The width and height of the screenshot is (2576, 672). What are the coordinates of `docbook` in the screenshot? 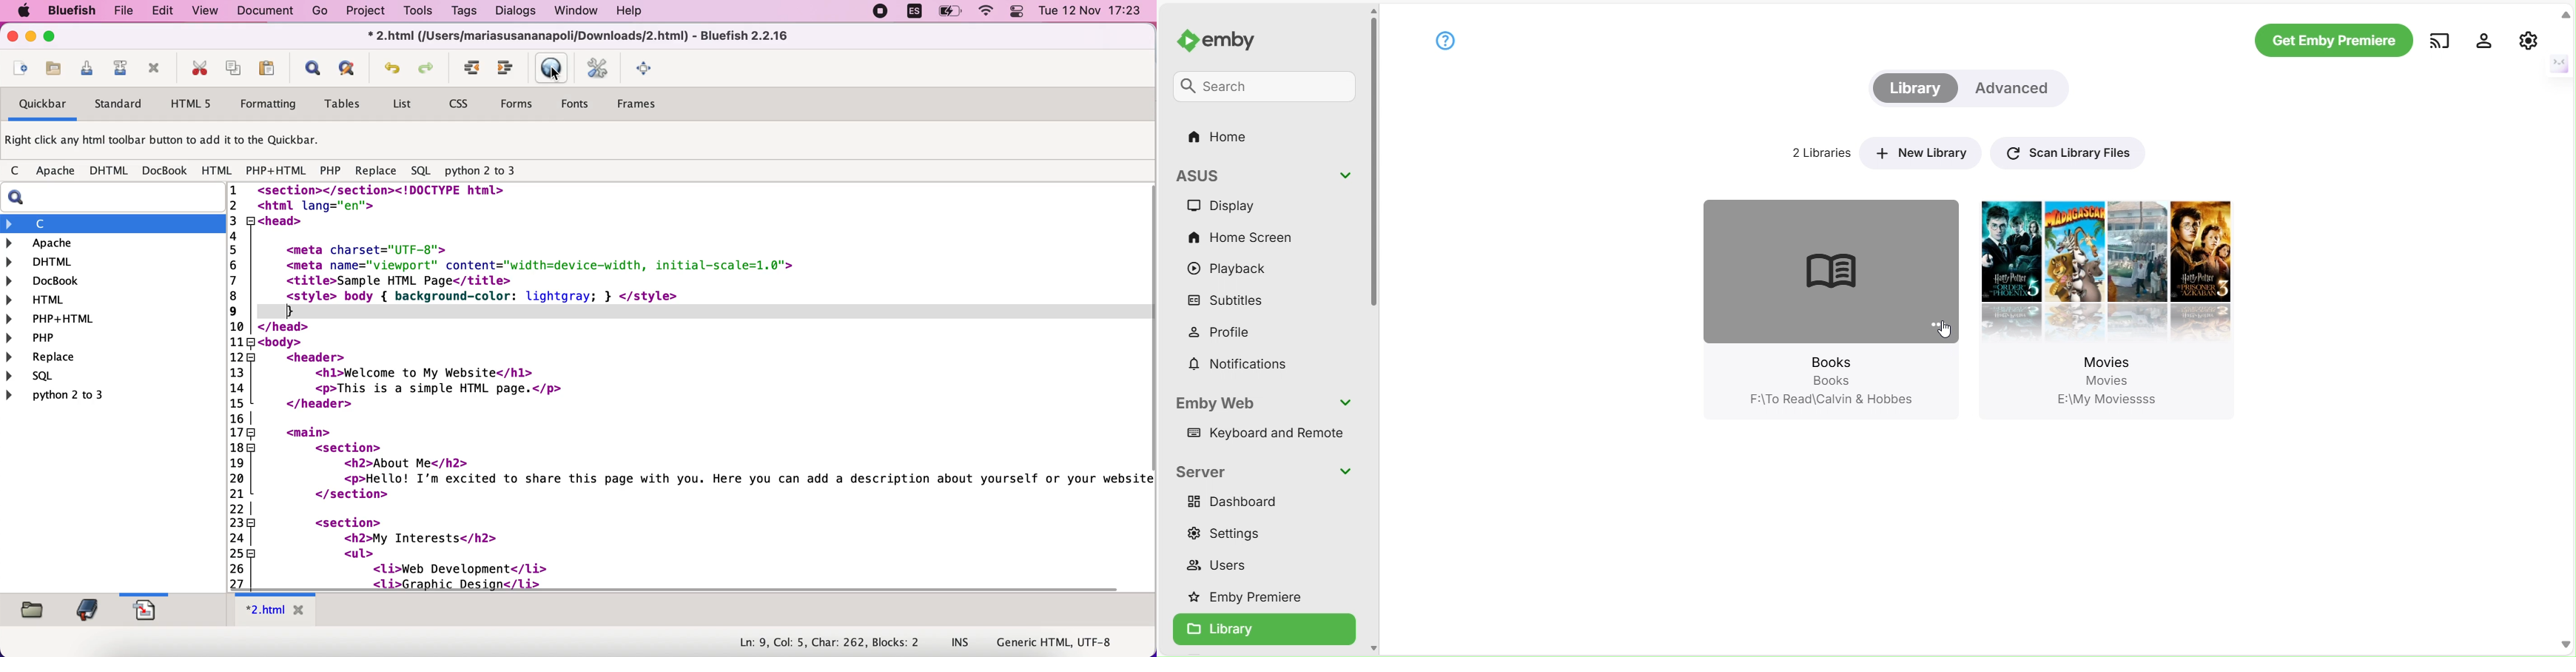 It's located at (166, 170).